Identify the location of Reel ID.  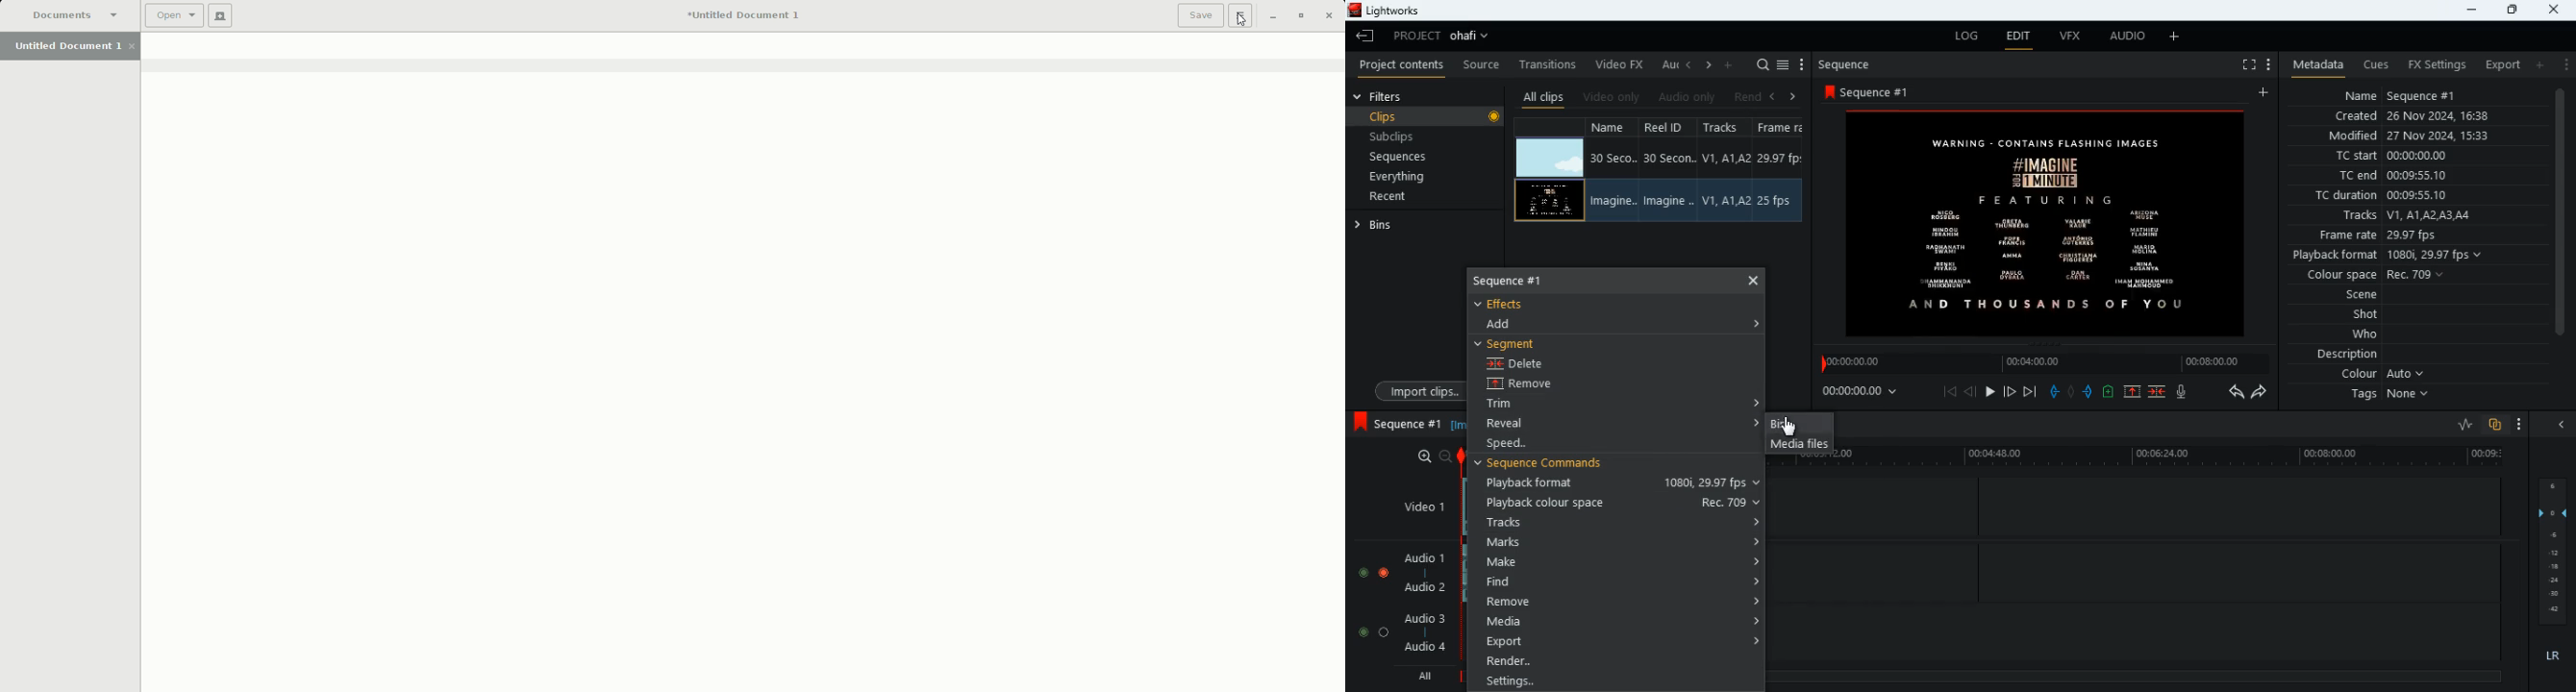
(1670, 159).